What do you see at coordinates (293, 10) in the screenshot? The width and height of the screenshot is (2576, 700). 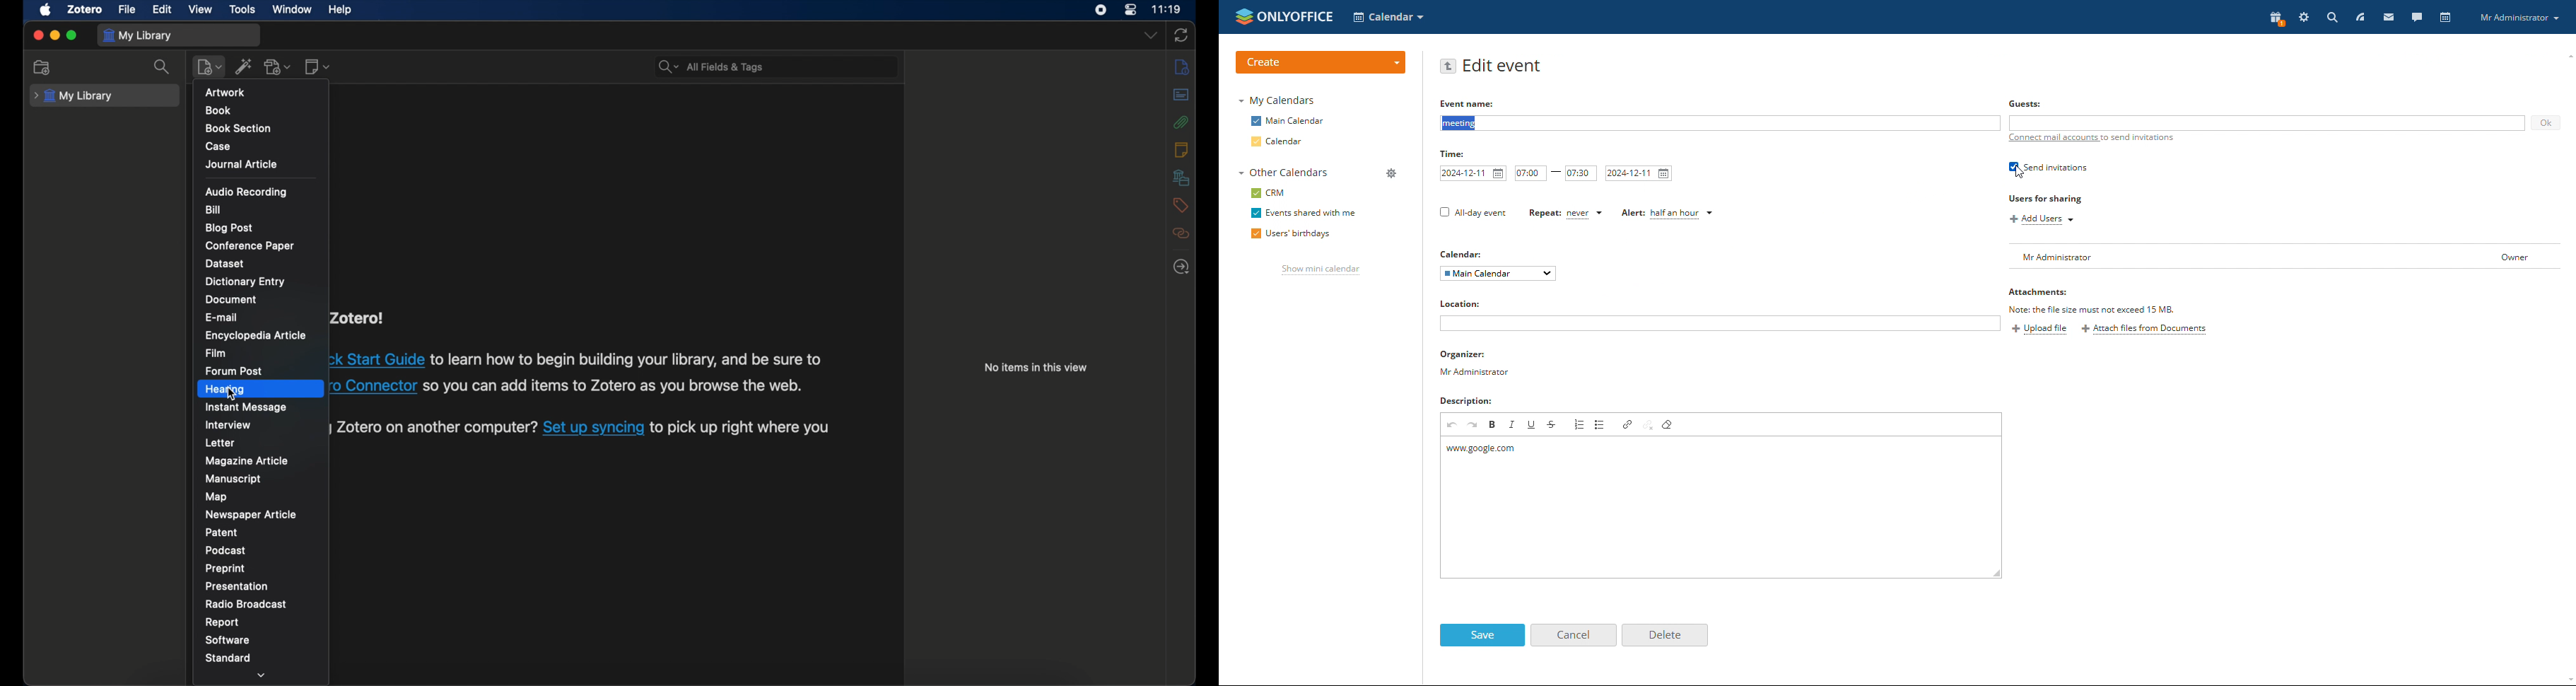 I see `window` at bounding box center [293, 10].